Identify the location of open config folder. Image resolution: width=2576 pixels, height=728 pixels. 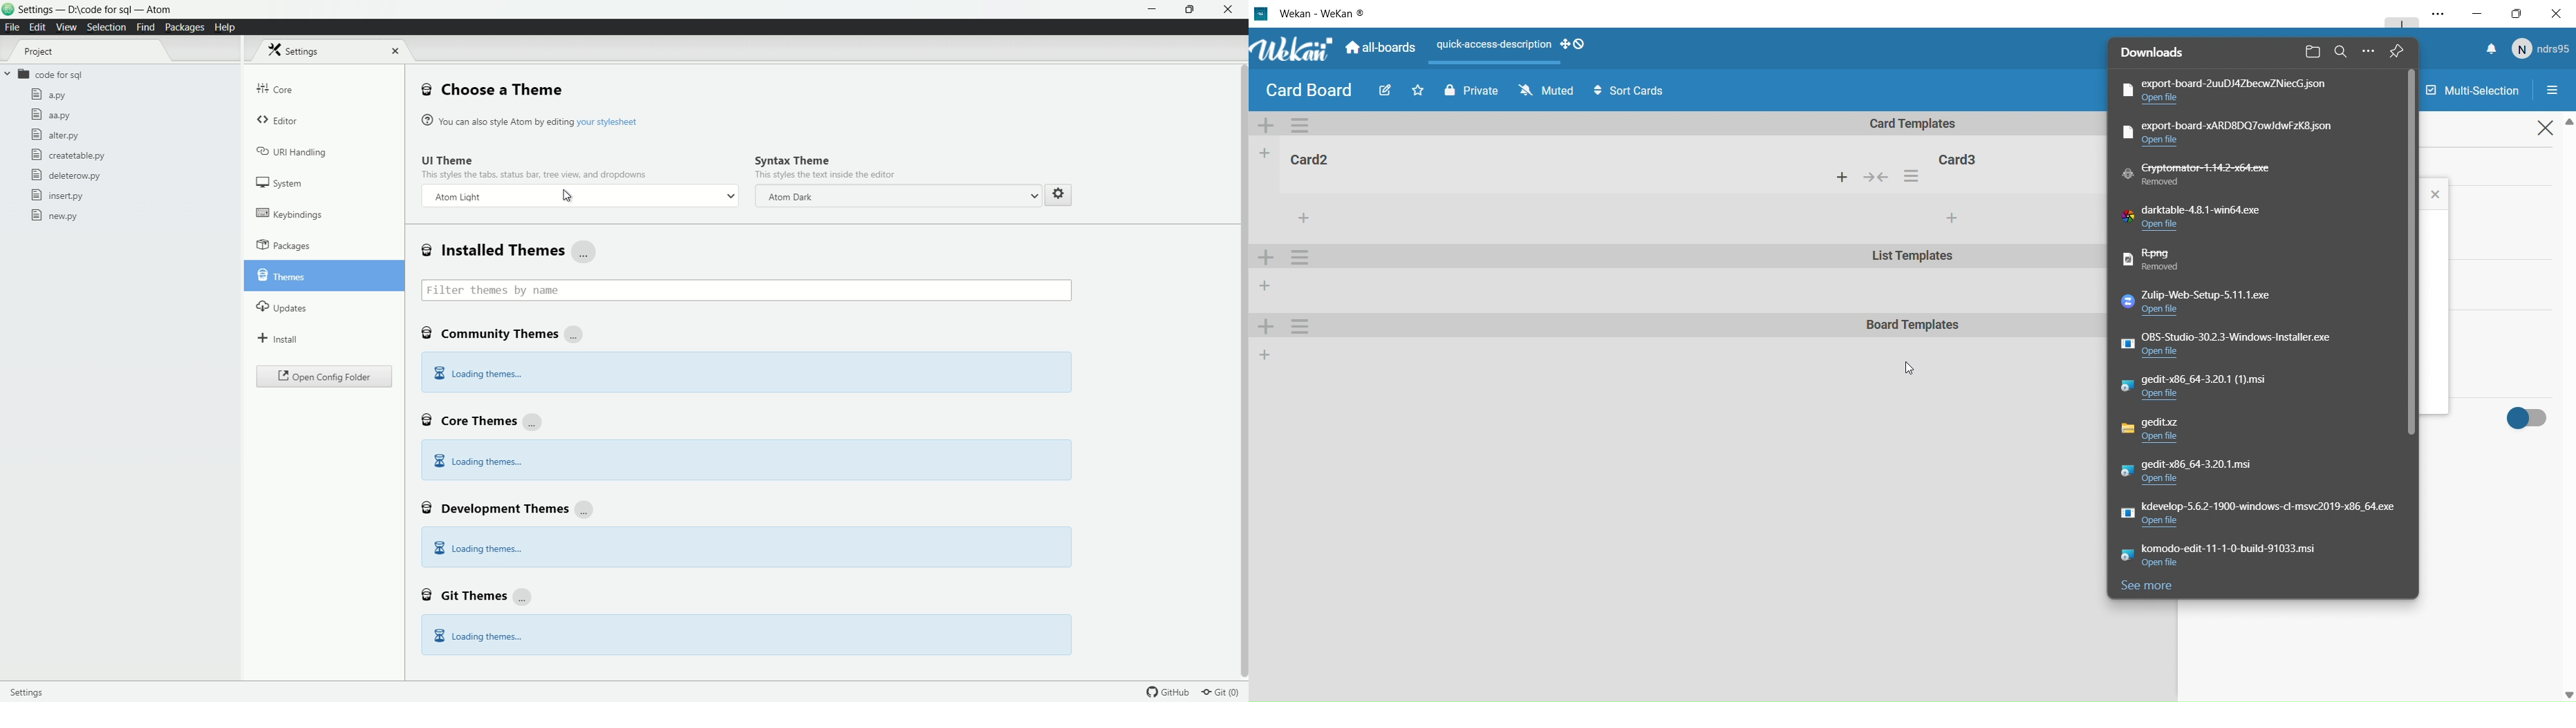
(324, 377).